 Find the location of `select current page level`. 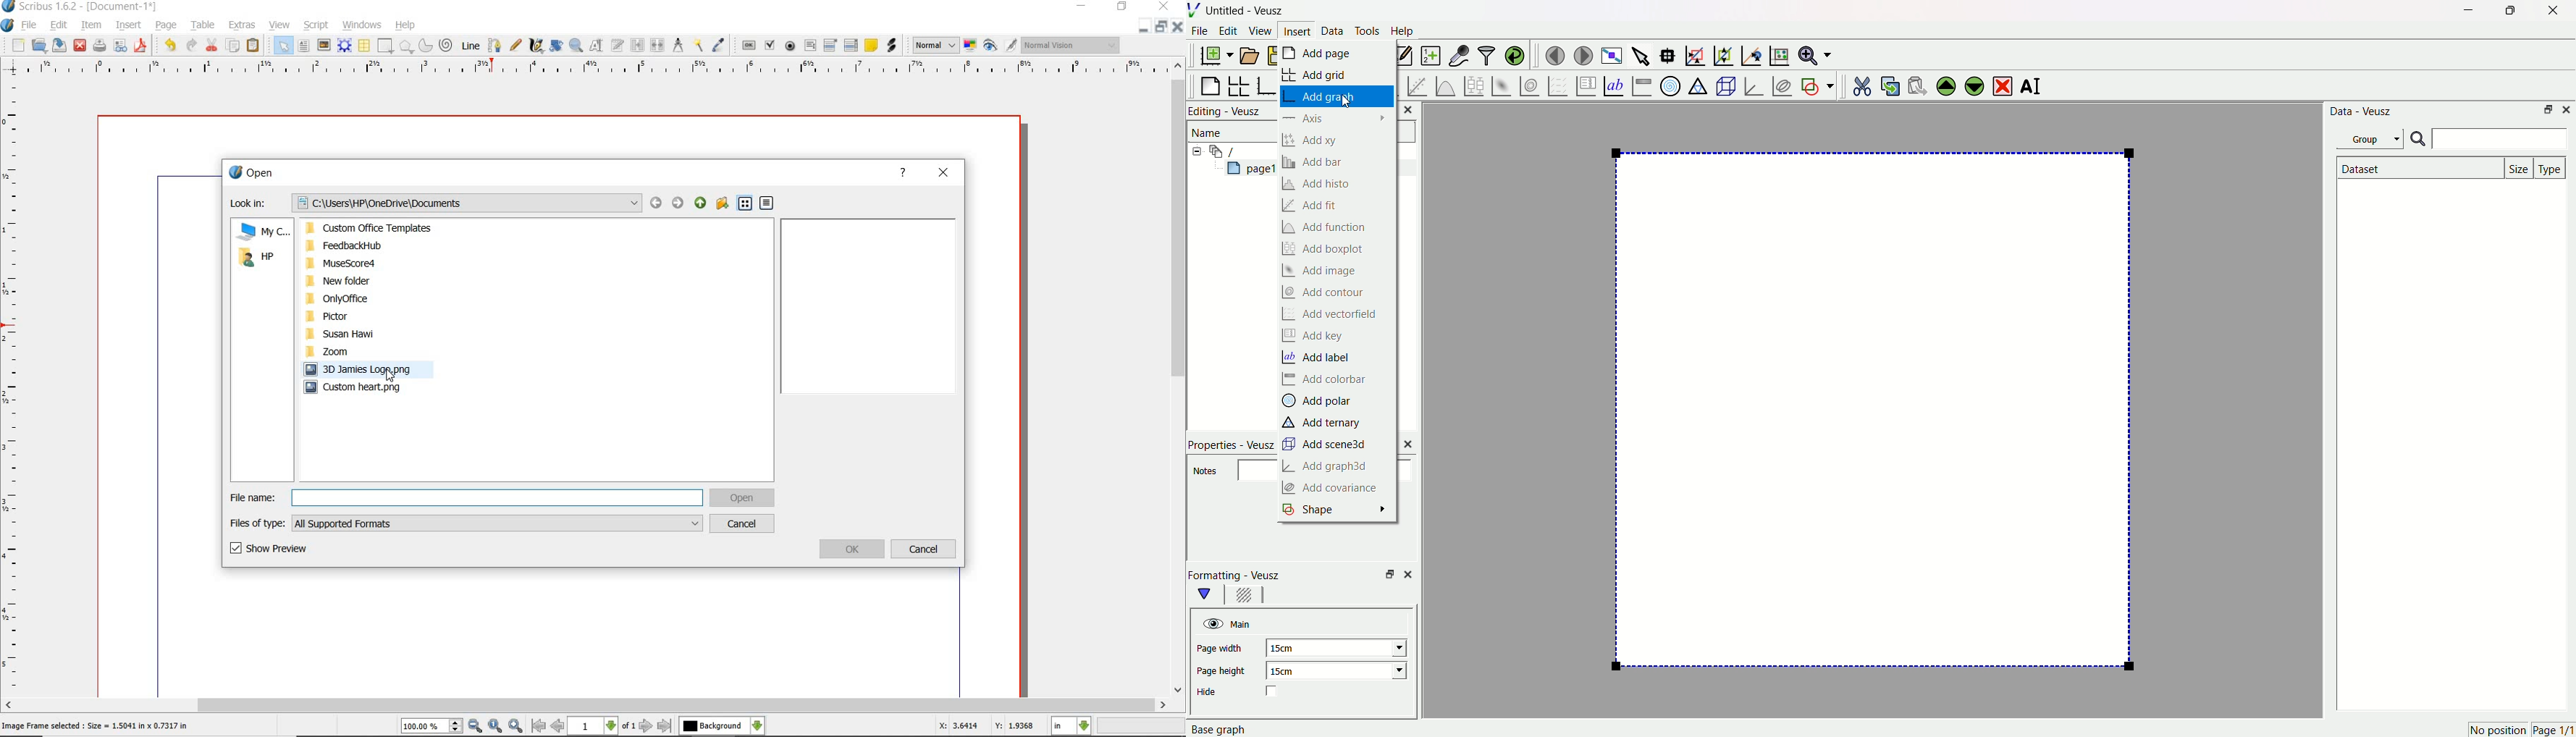

select current page level is located at coordinates (602, 726).